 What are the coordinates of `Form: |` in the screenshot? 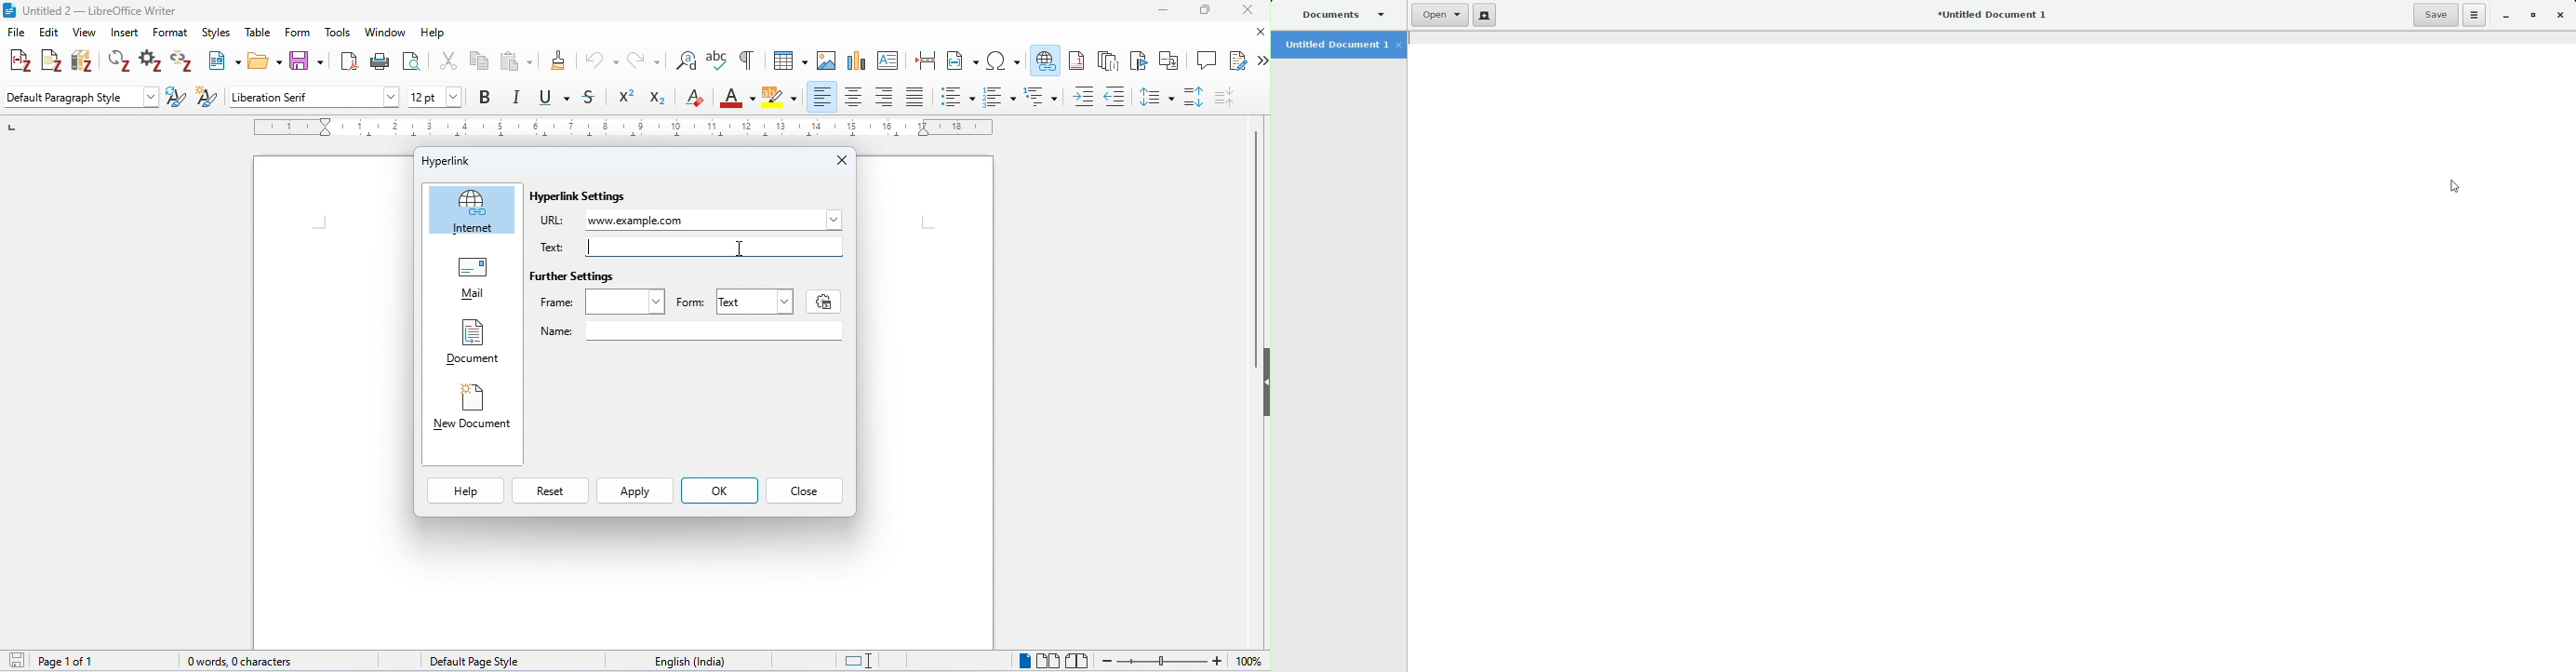 It's located at (690, 300).